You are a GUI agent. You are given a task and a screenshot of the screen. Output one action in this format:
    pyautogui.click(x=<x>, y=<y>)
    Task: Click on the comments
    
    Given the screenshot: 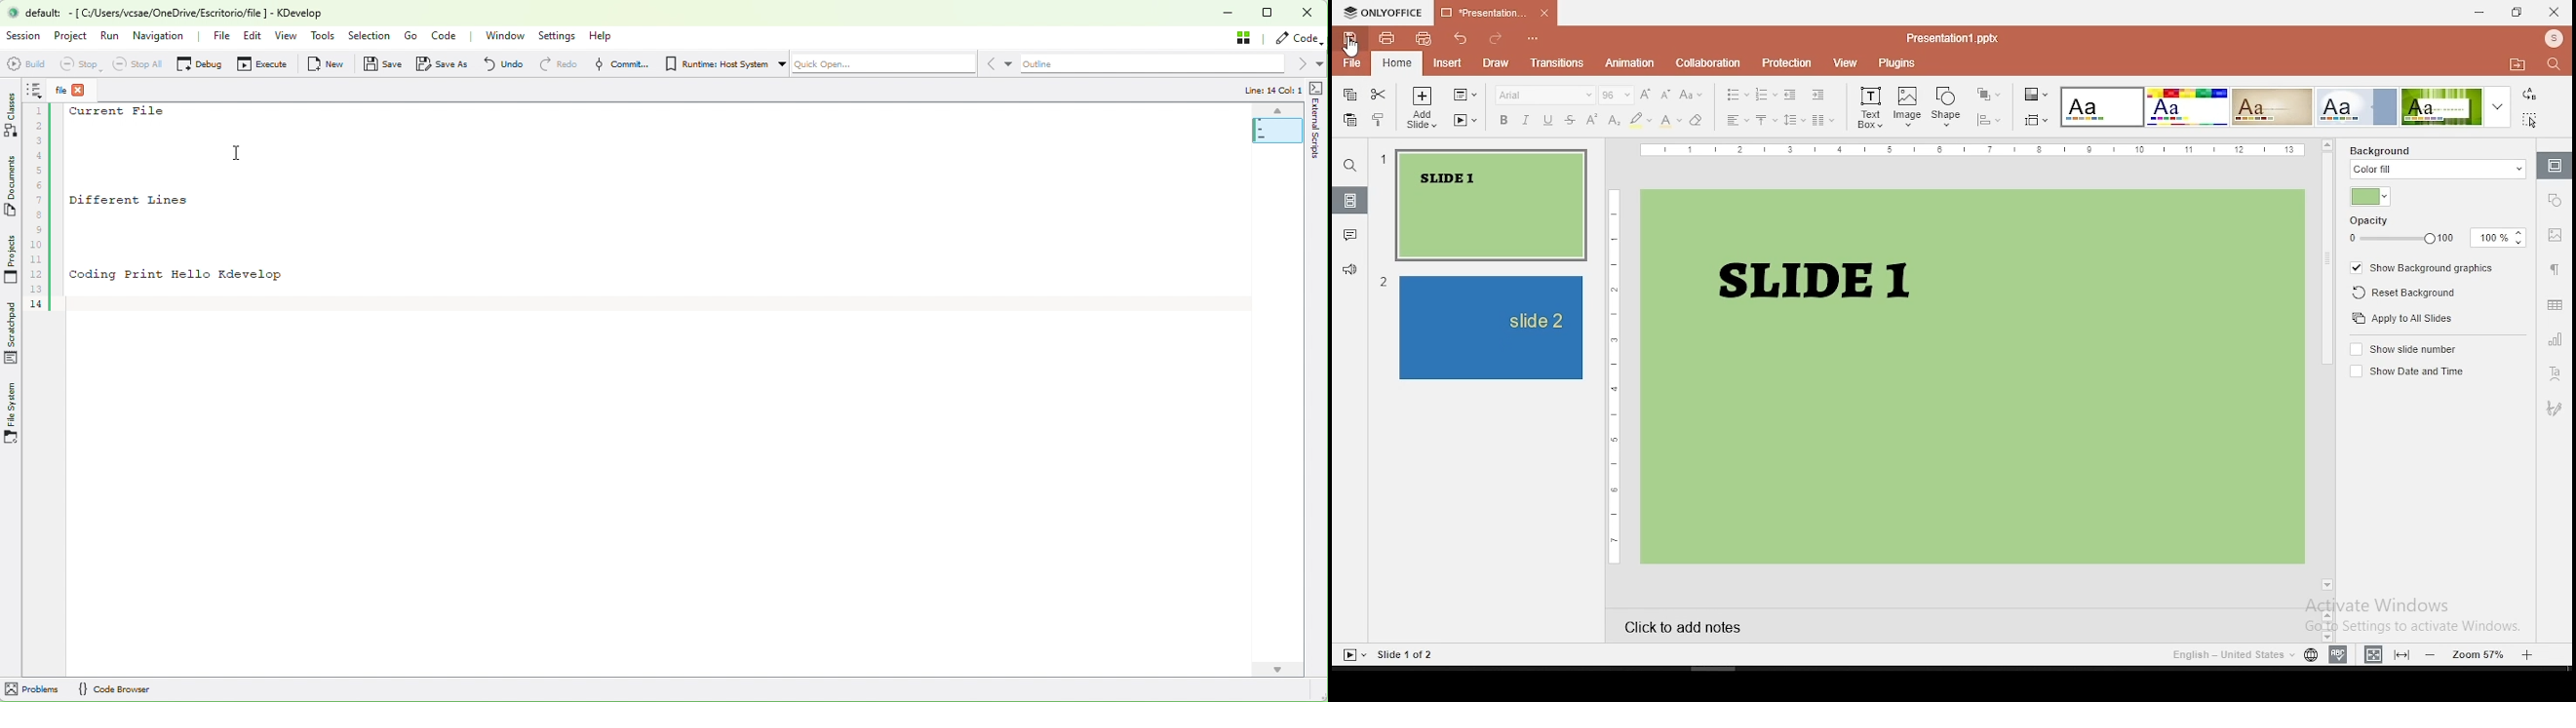 What is the action you would take?
    pyautogui.click(x=1350, y=235)
    